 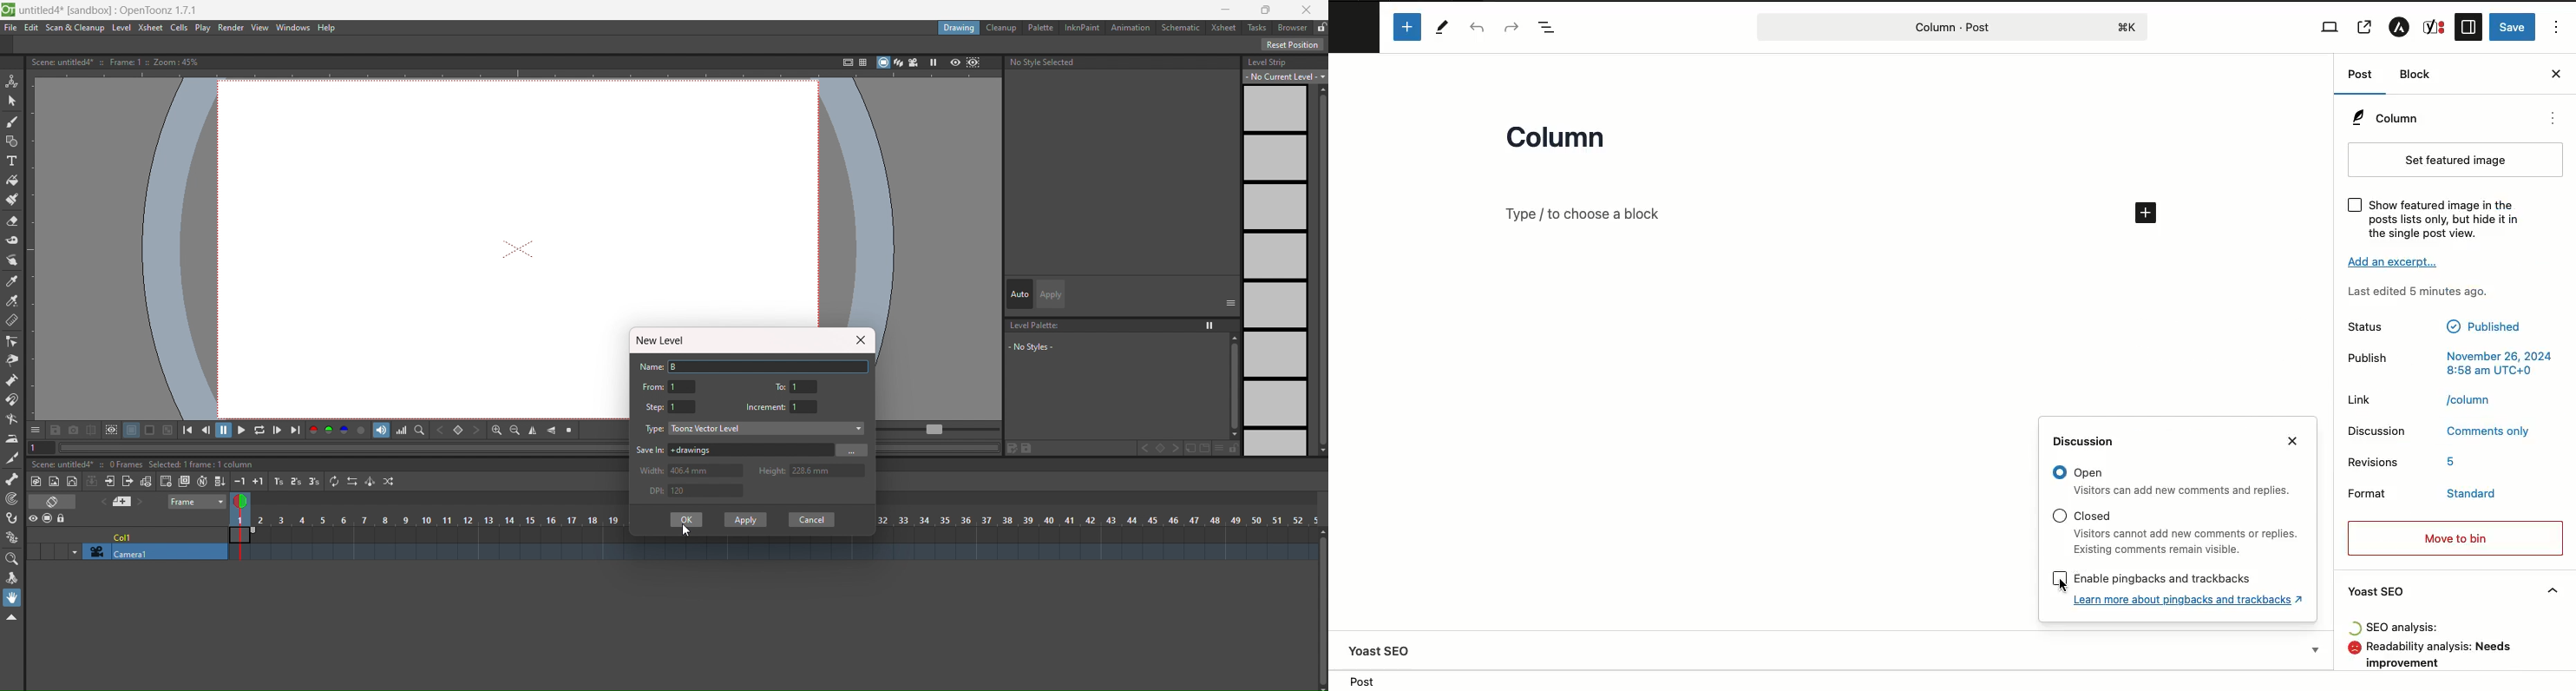 What do you see at coordinates (1562, 141) in the screenshot?
I see `Title` at bounding box center [1562, 141].